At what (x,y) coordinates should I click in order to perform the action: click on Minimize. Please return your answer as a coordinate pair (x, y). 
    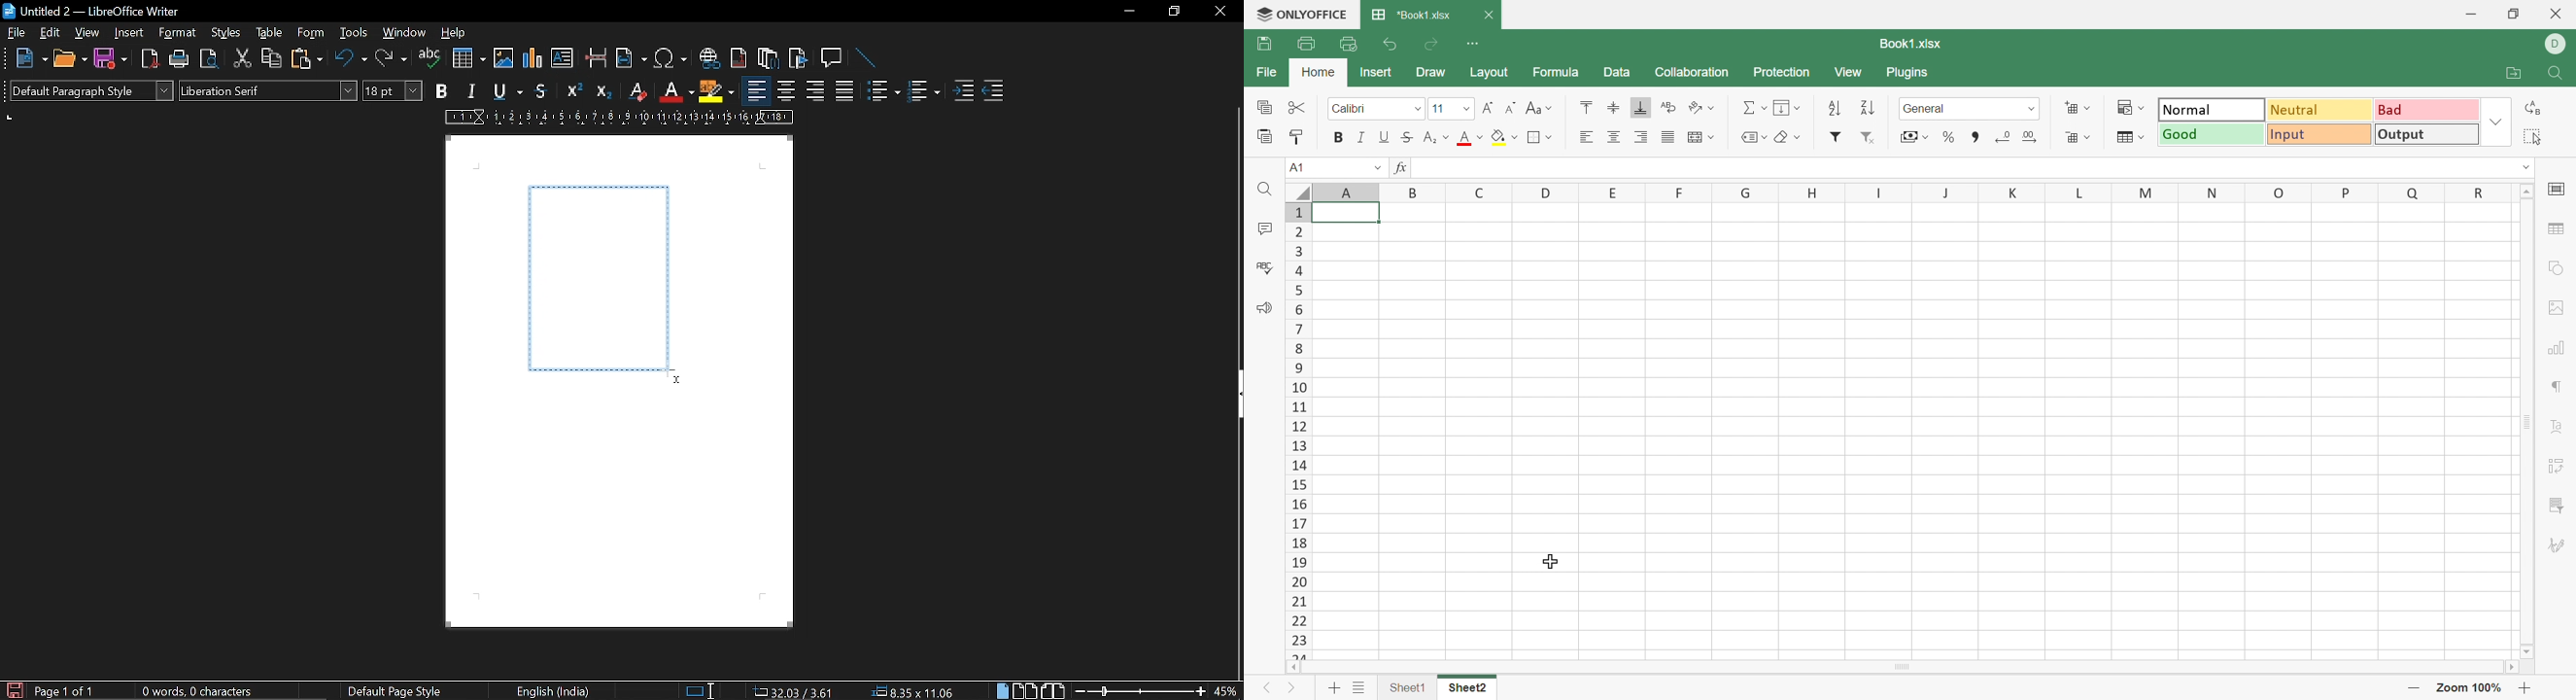
    Looking at the image, I should click on (2468, 14).